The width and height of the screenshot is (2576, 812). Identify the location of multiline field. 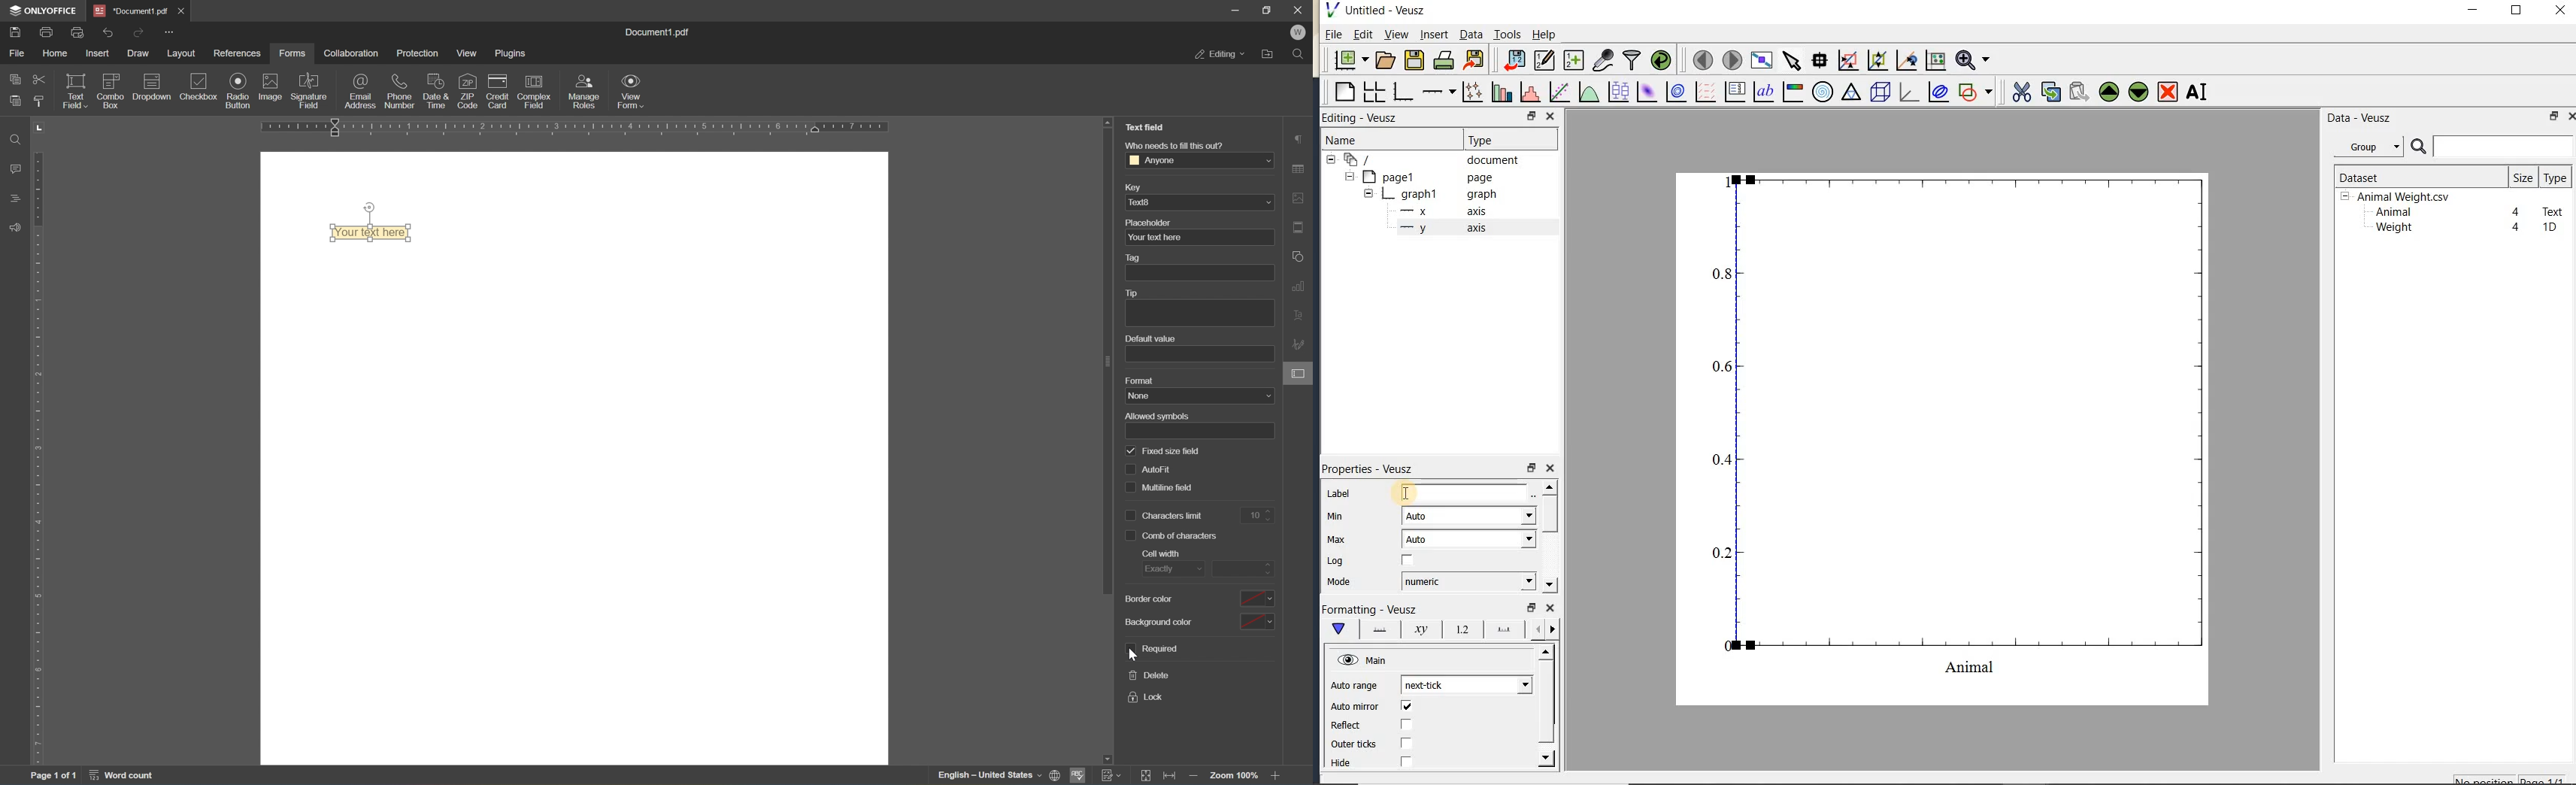
(1178, 489).